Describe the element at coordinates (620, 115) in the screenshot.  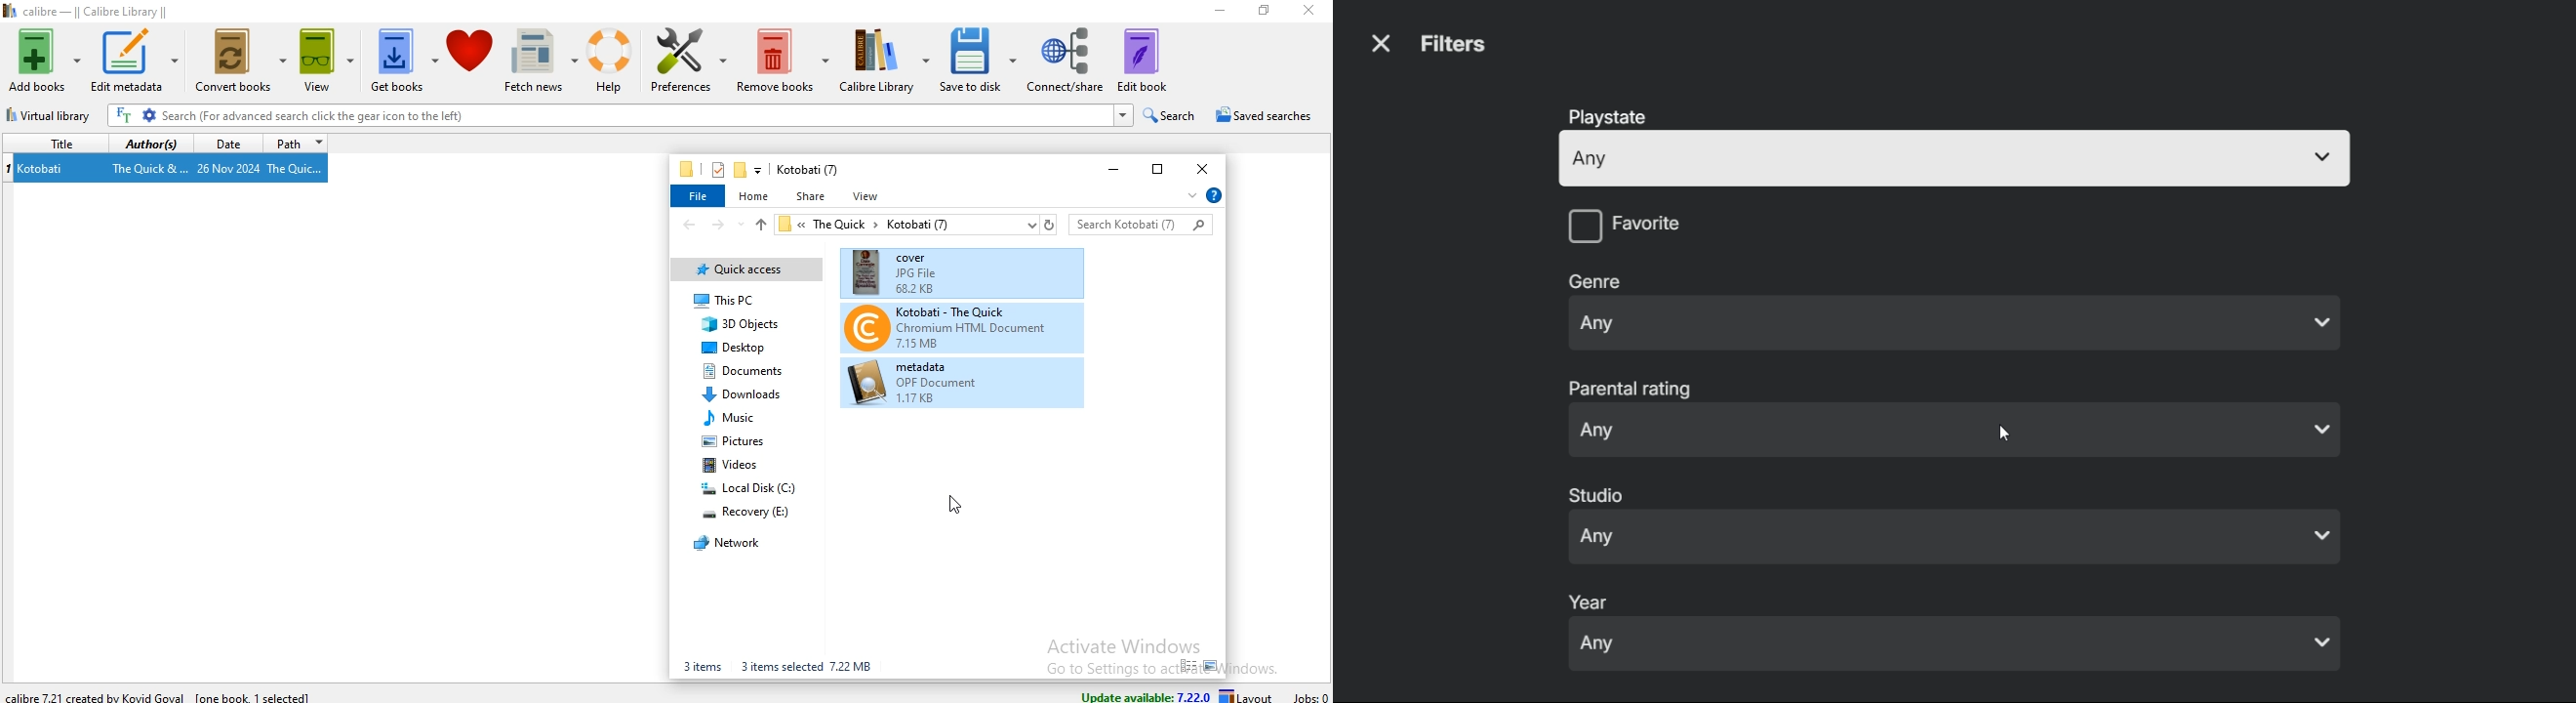
I see `Search (For advanced search click the gear icon to the left)` at that location.